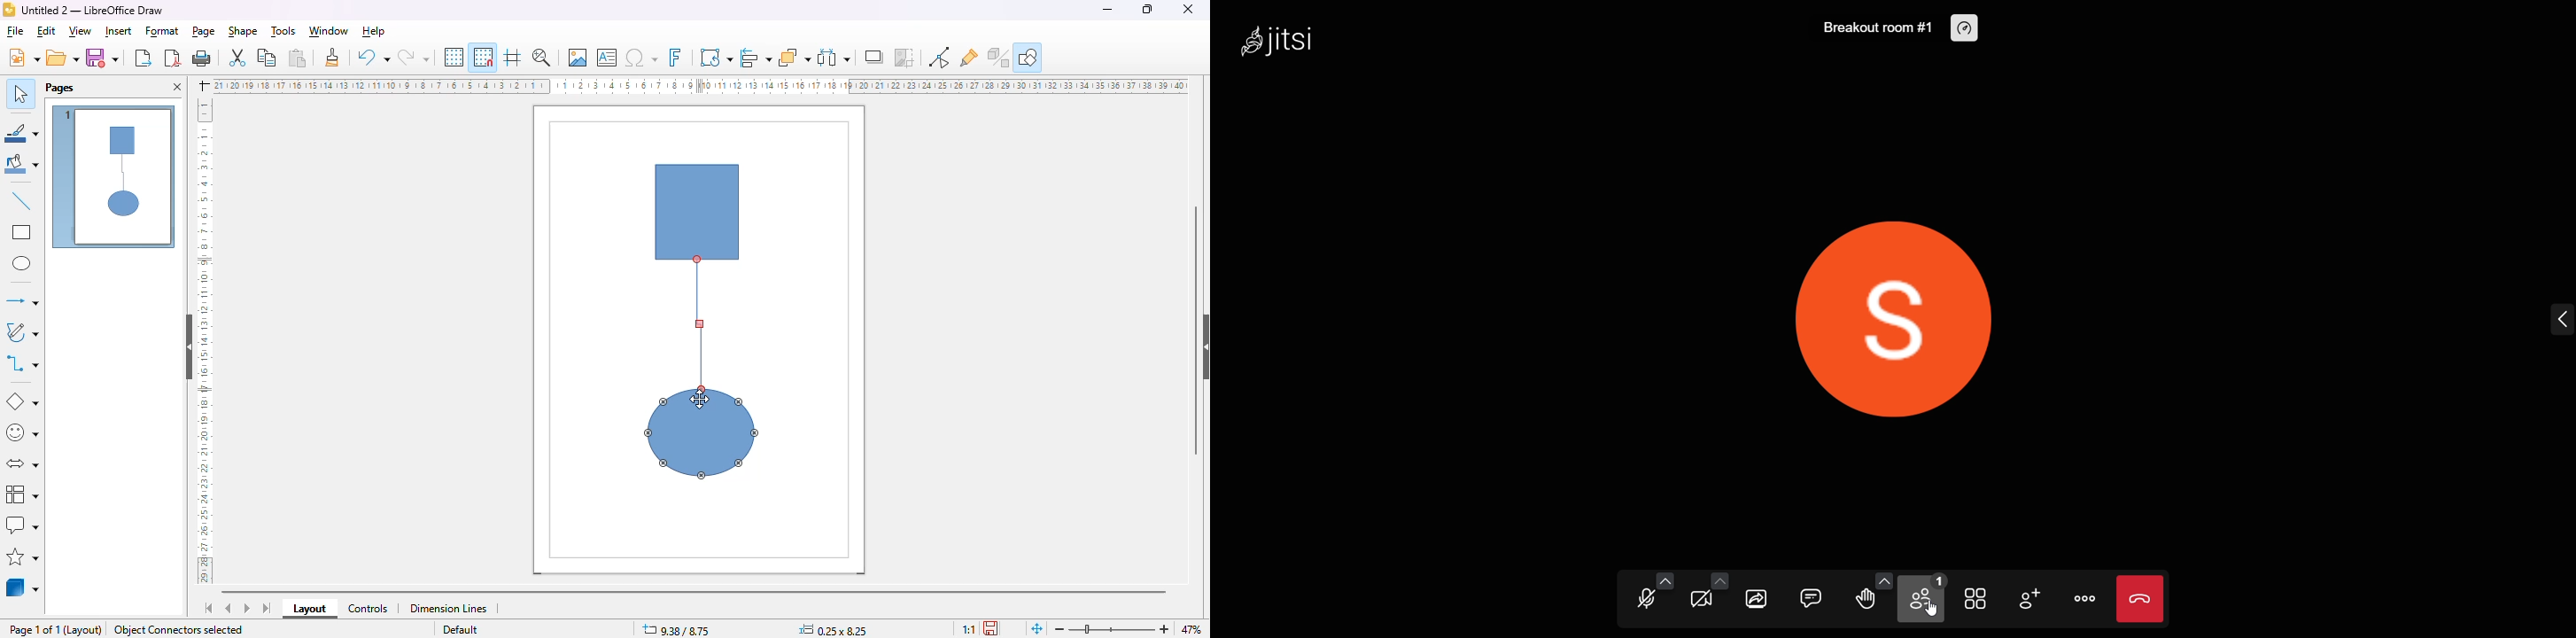  Describe the element at coordinates (16, 32) in the screenshot. I see `file` at that location.